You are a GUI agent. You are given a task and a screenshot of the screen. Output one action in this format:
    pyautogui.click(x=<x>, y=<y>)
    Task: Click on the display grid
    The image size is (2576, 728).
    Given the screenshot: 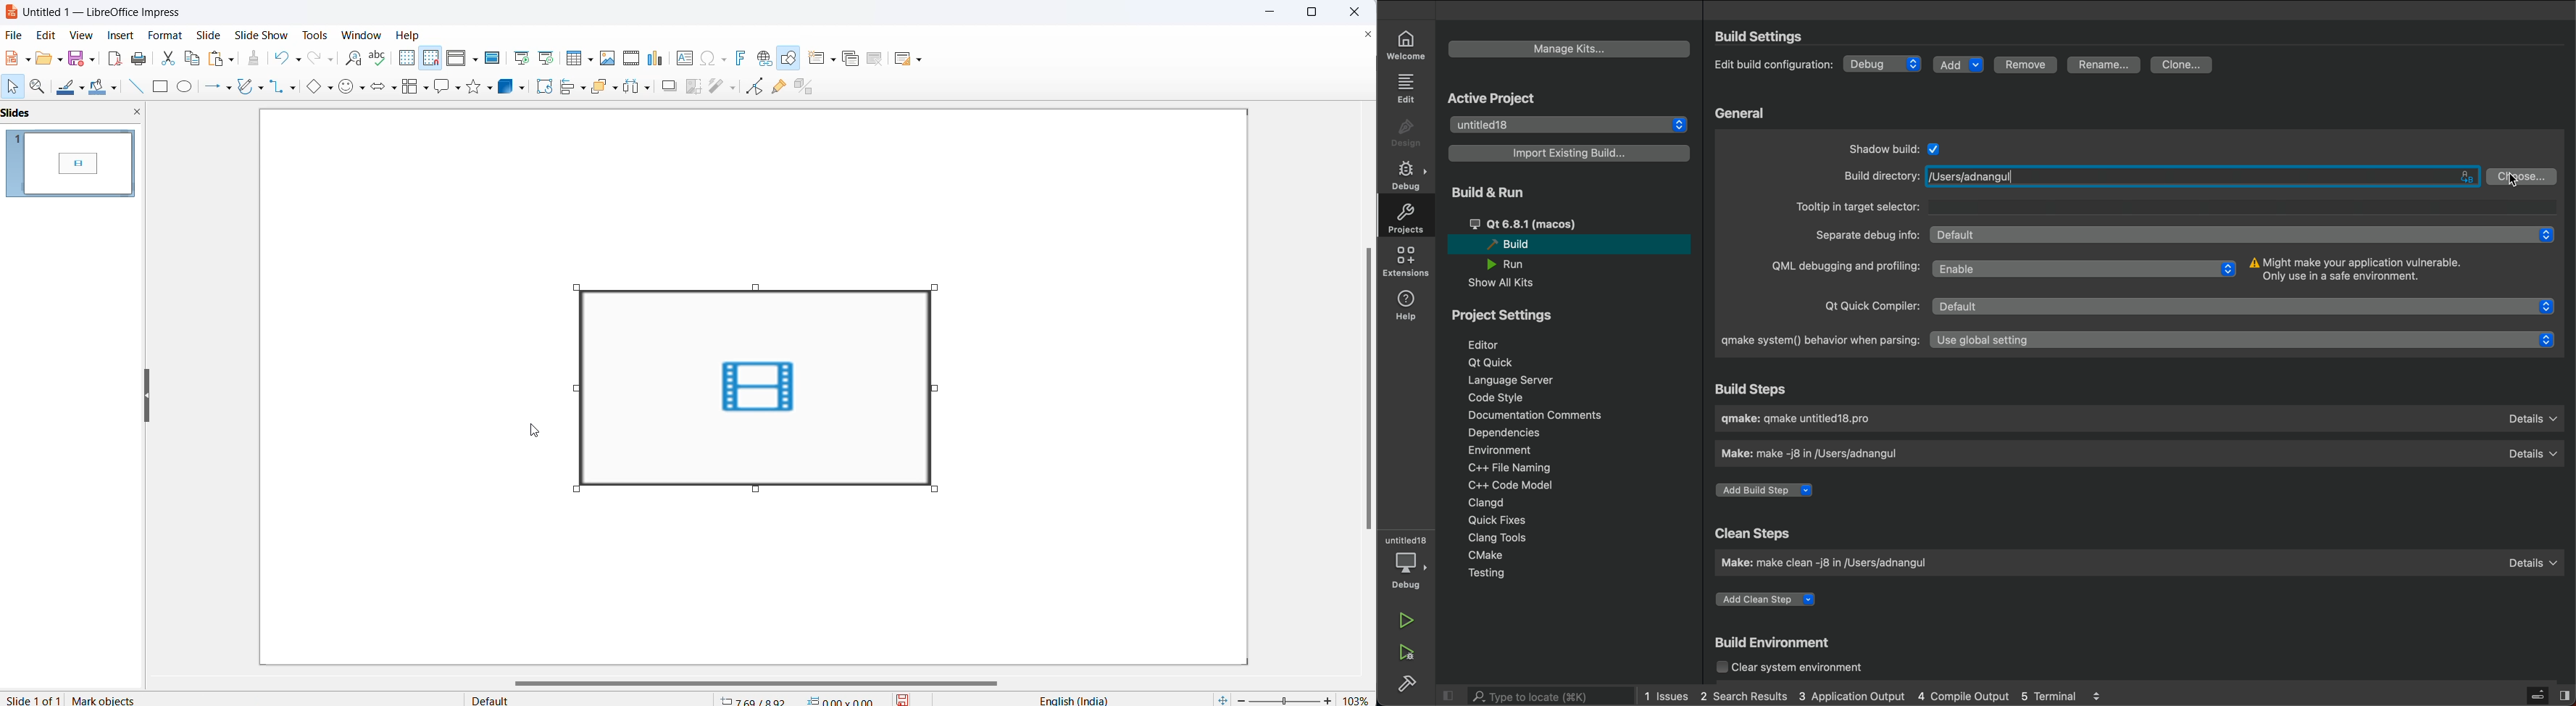 What is the action you would take?
    pyautogui.click(x=409, y=59)
    